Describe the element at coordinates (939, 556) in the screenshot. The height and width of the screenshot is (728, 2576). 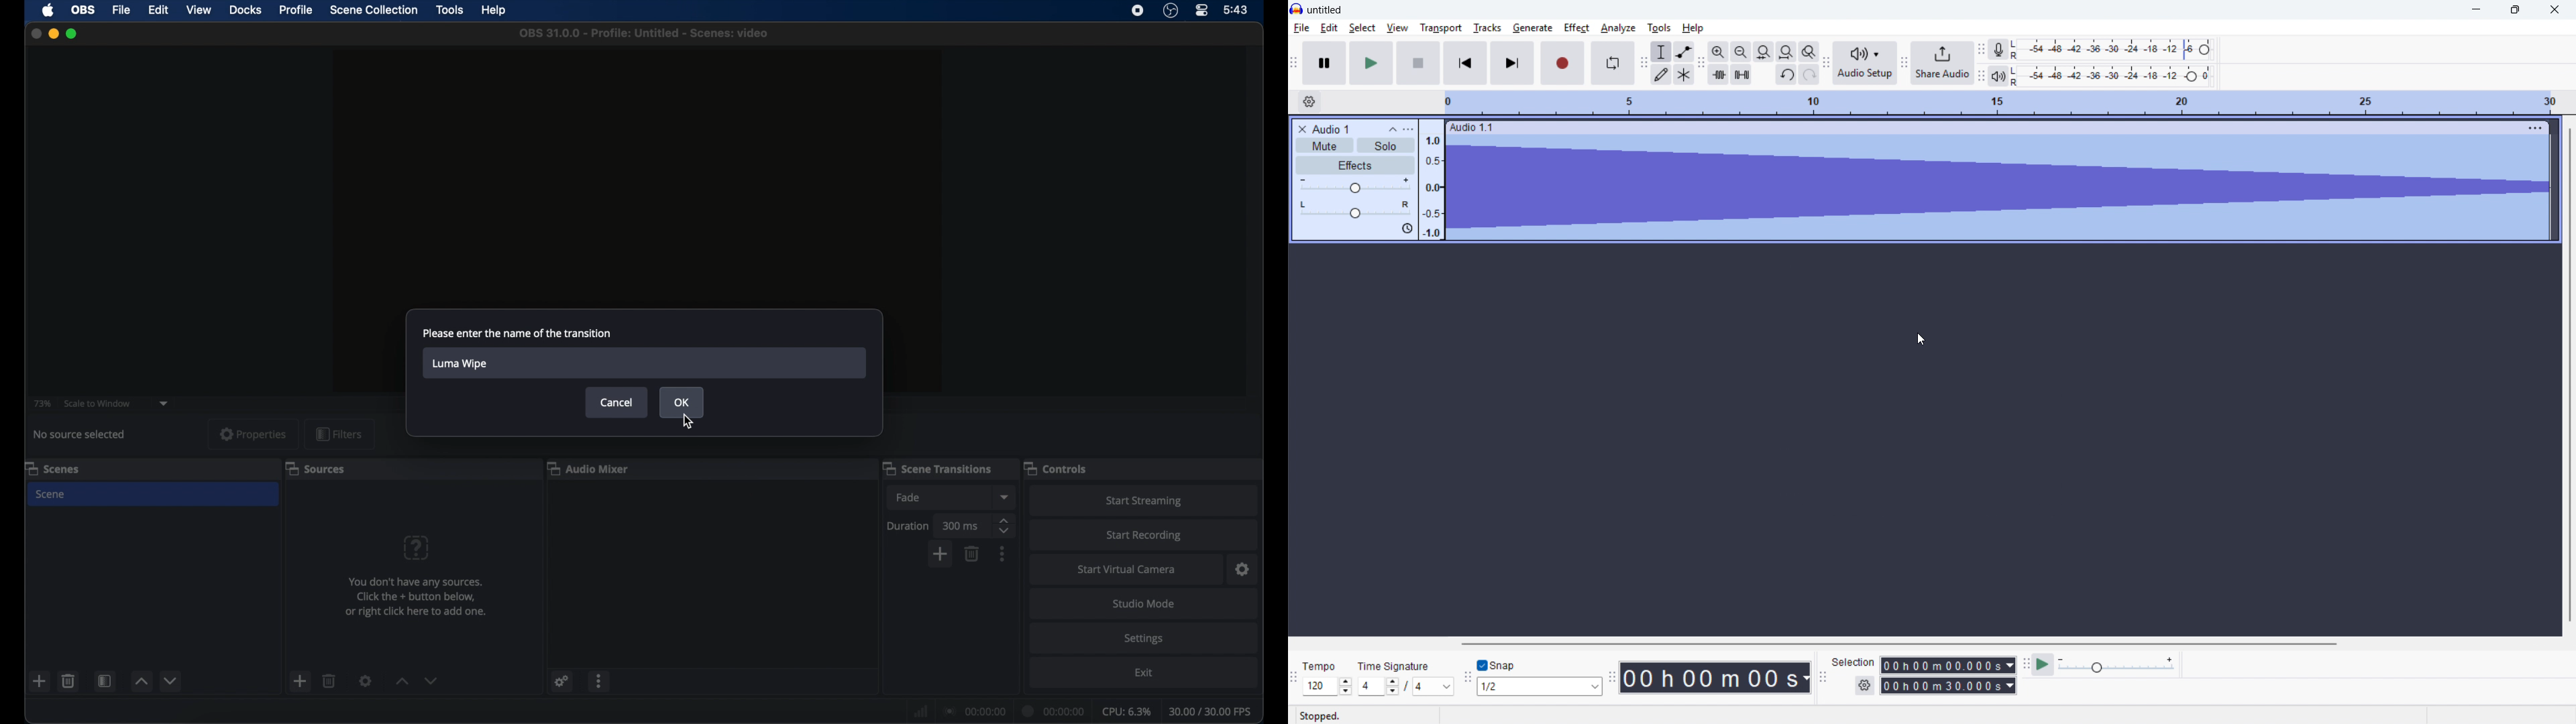
I see `add` at that location.